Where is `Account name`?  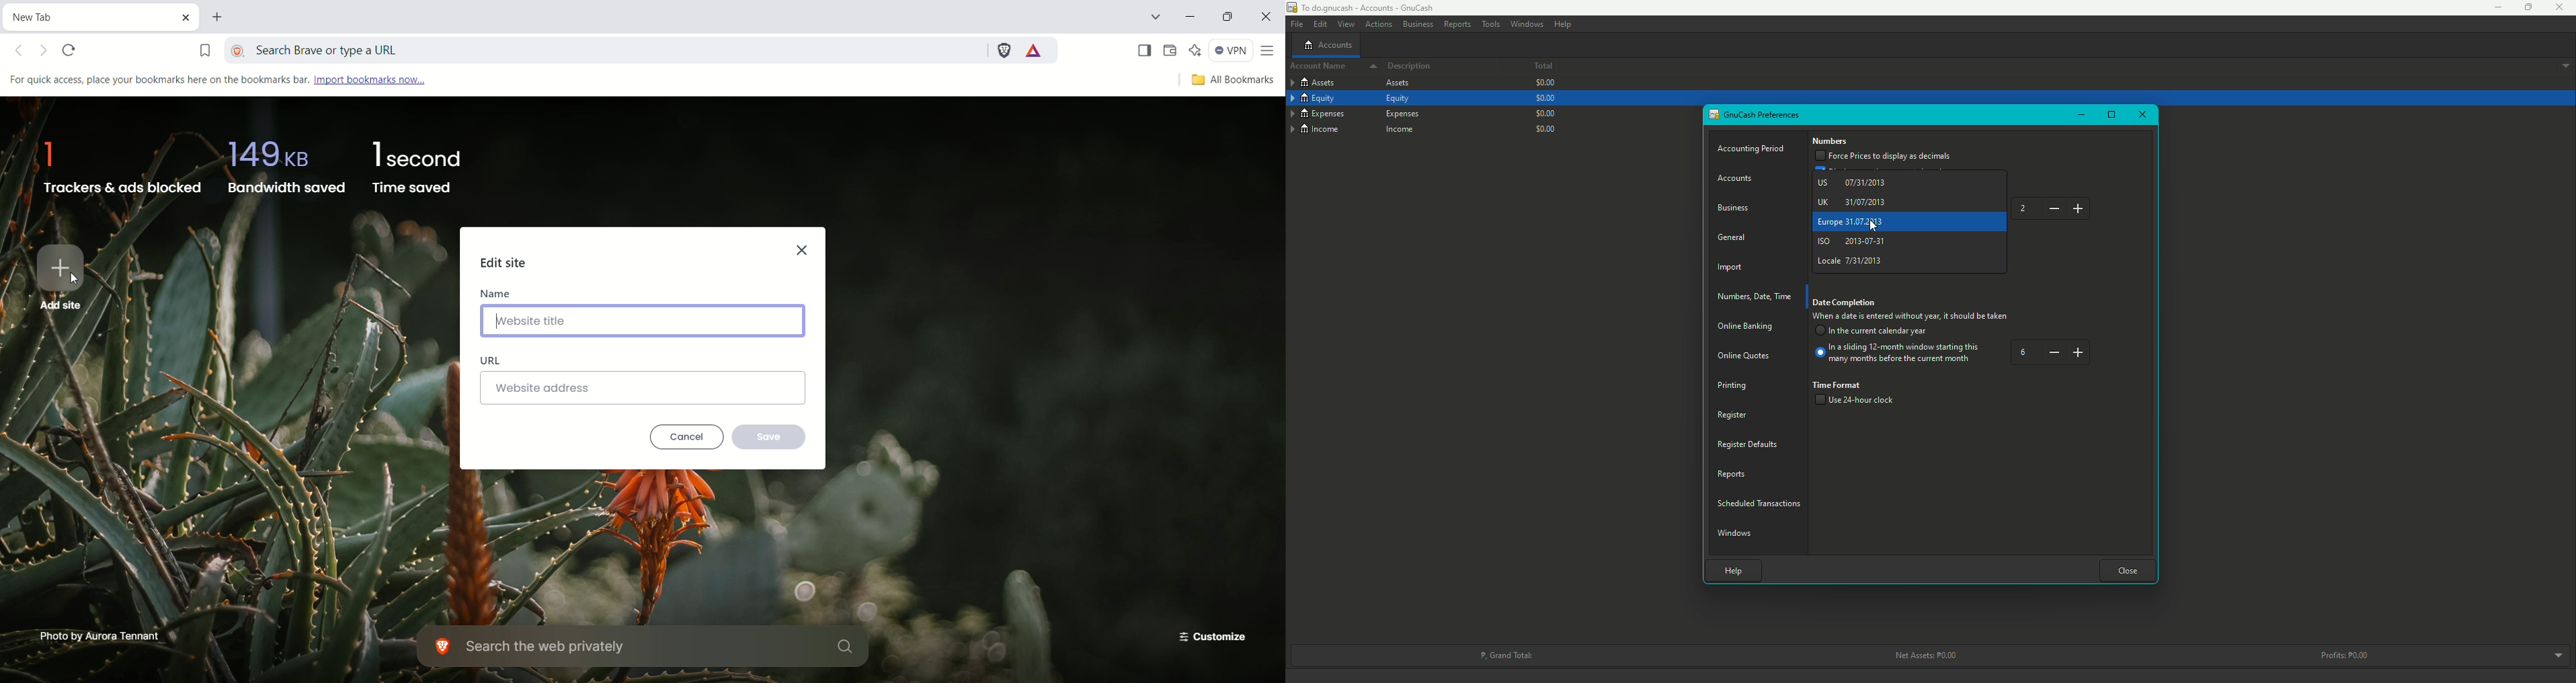 Account name is located at coordinates (1330, 67).